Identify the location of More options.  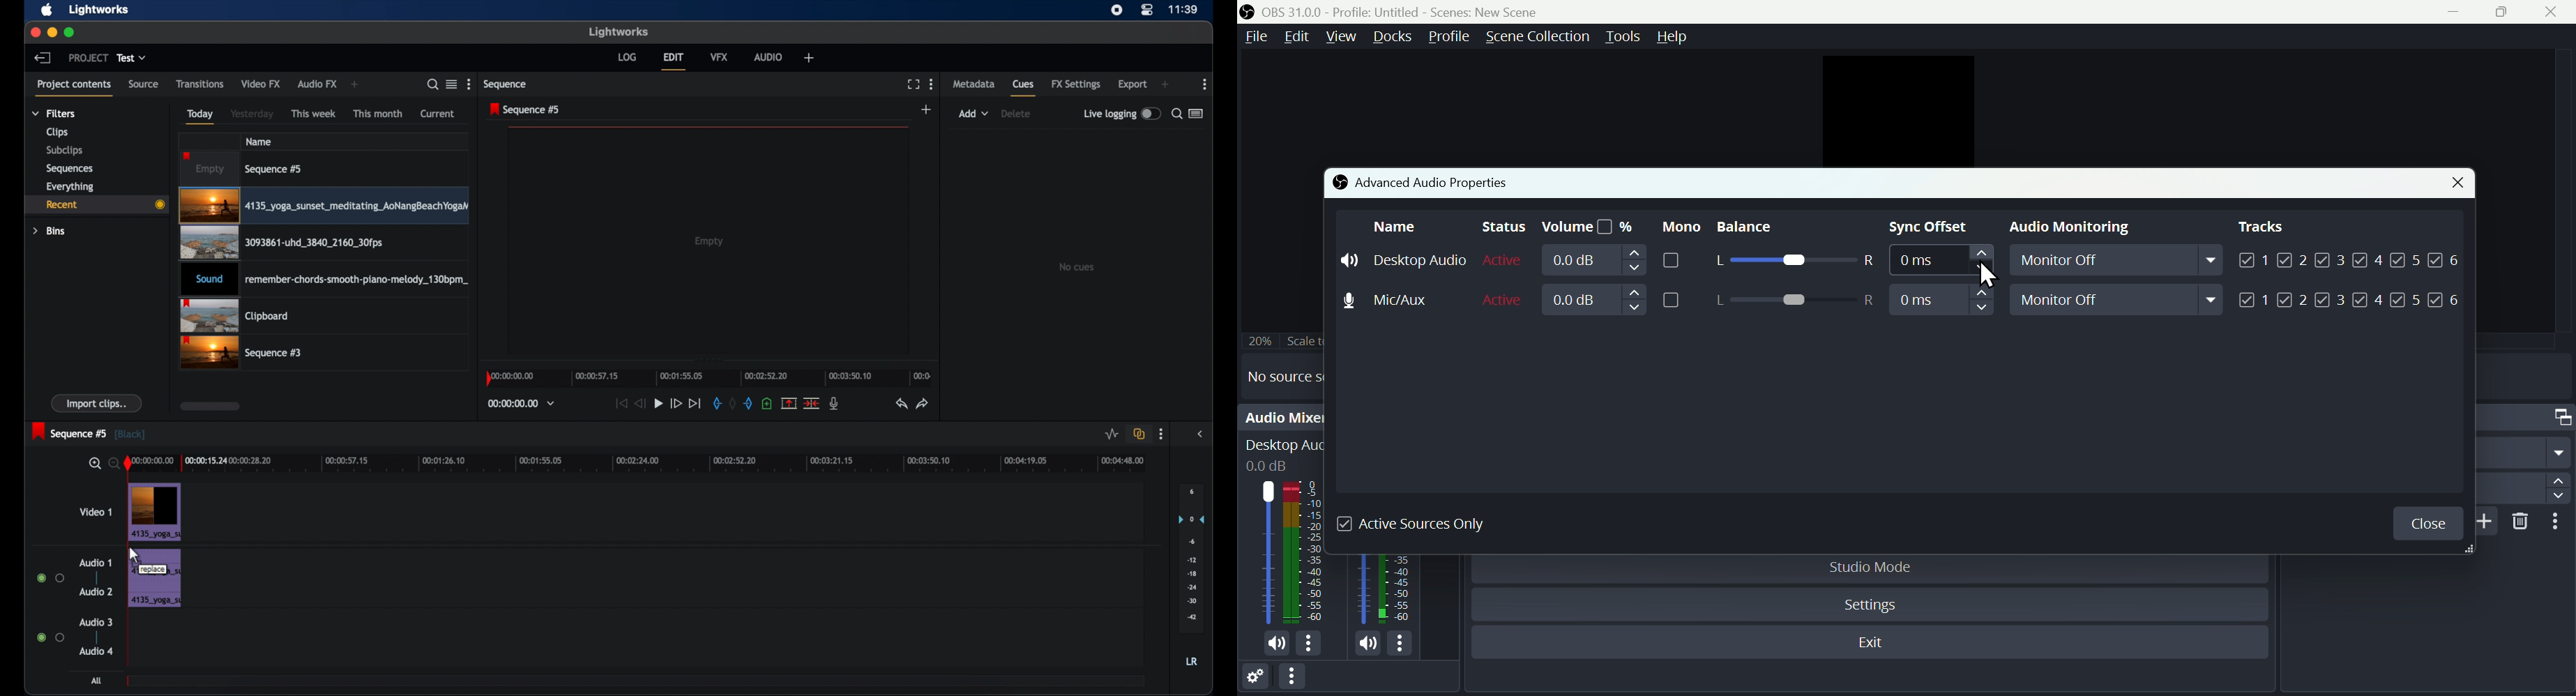
(1310, 644).